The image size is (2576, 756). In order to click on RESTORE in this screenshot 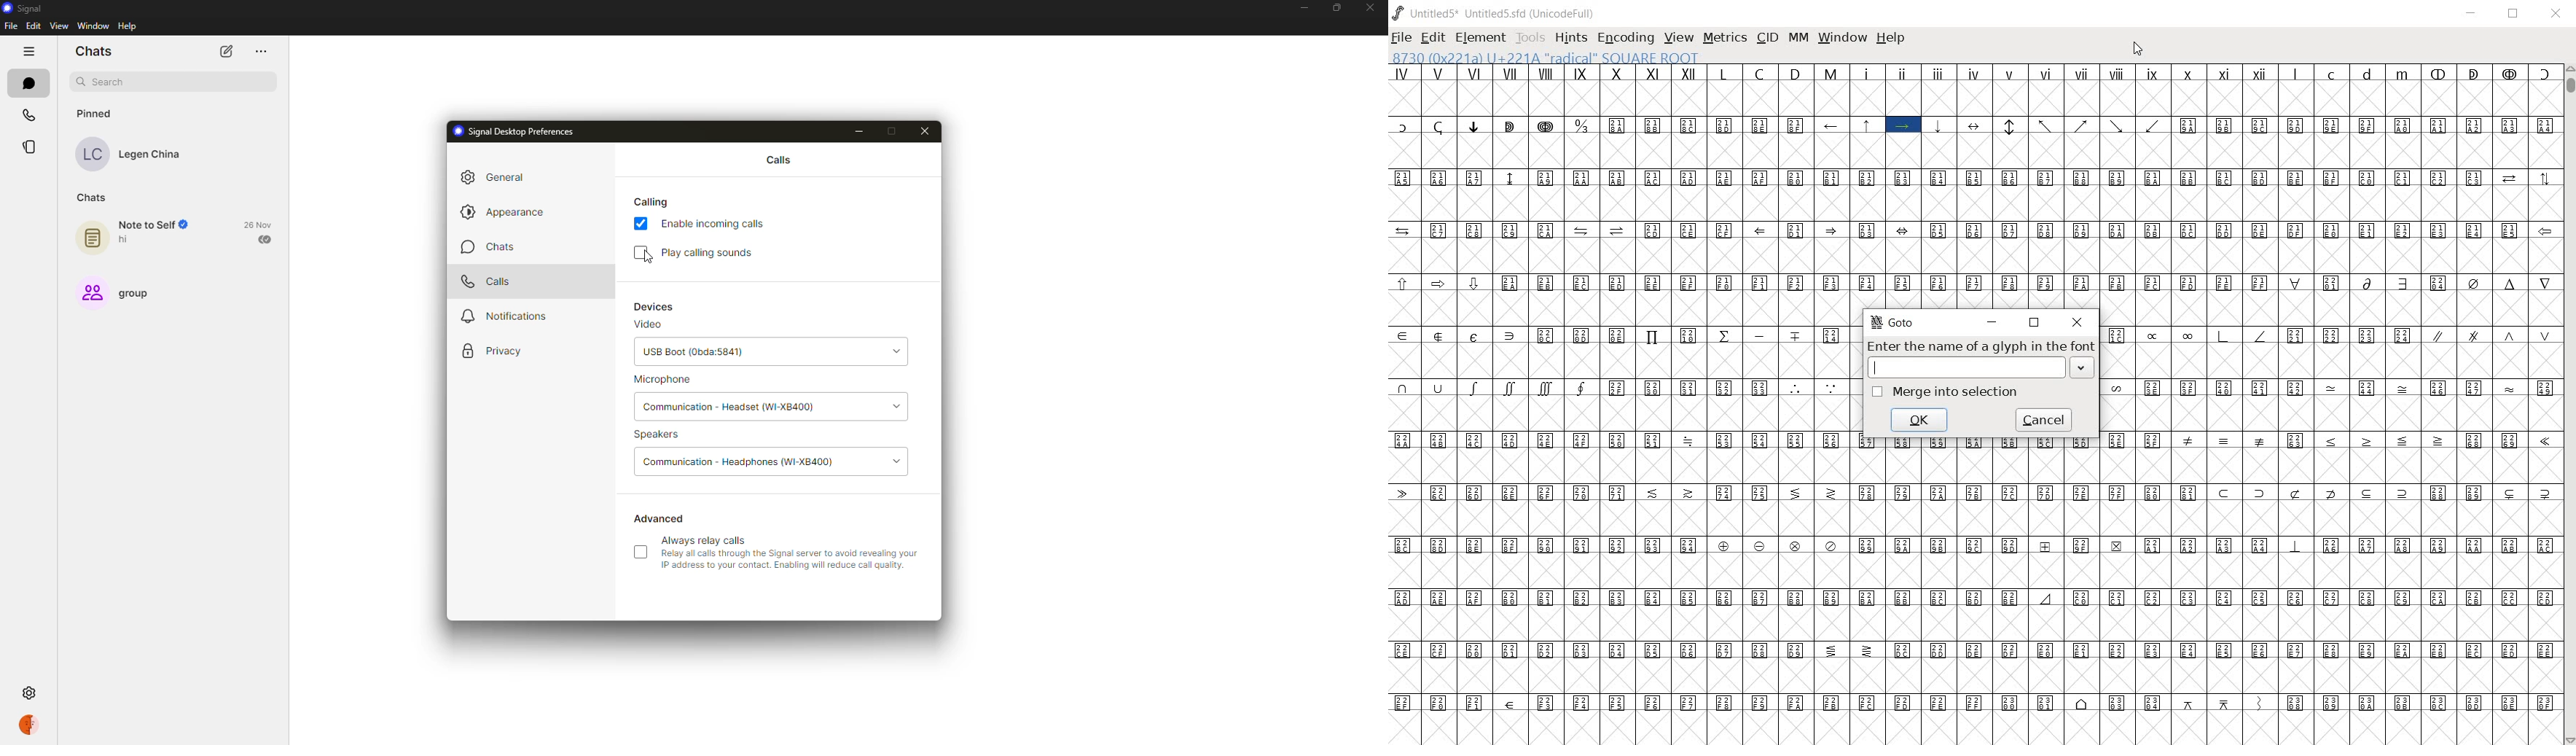, I will do `click(2034, 323)`.